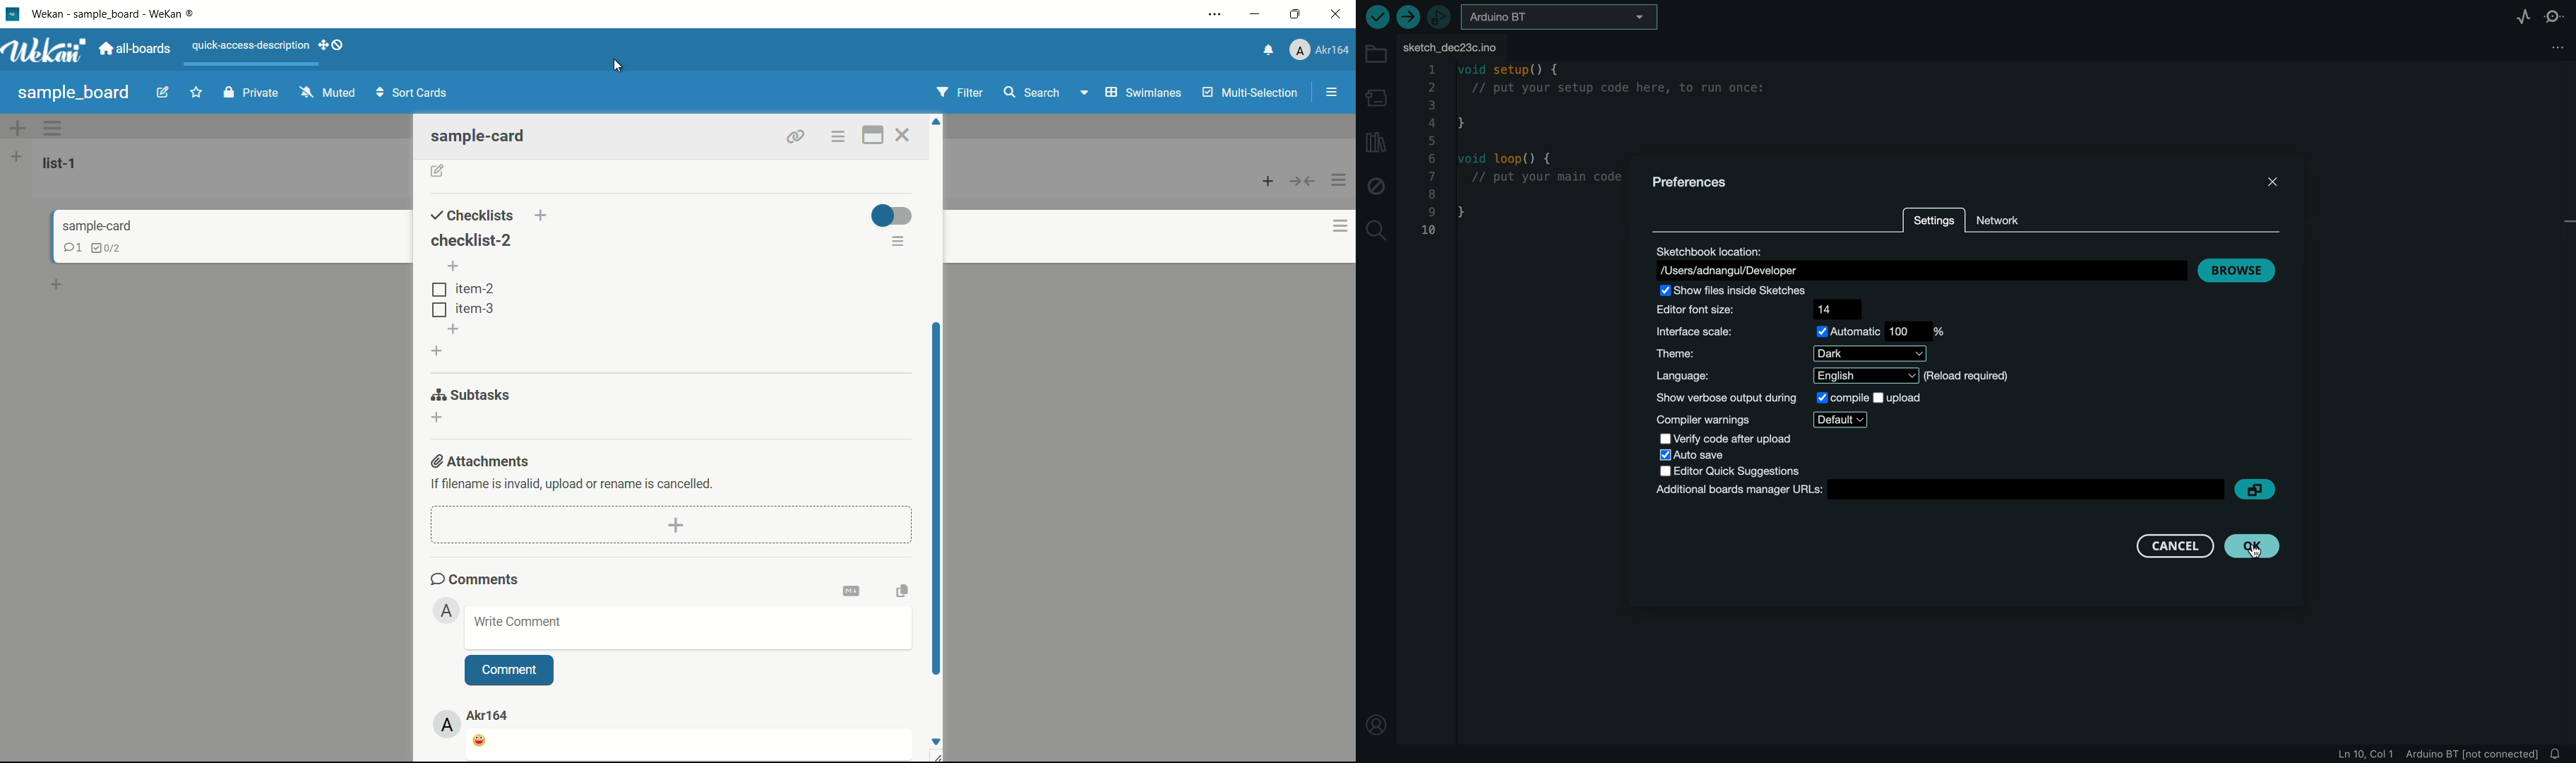 Image resolution: width=2576 pixels, height=784 pixels. Describe the element at coordinates (519, 625) in the screenshot. I see `:)` at that location.